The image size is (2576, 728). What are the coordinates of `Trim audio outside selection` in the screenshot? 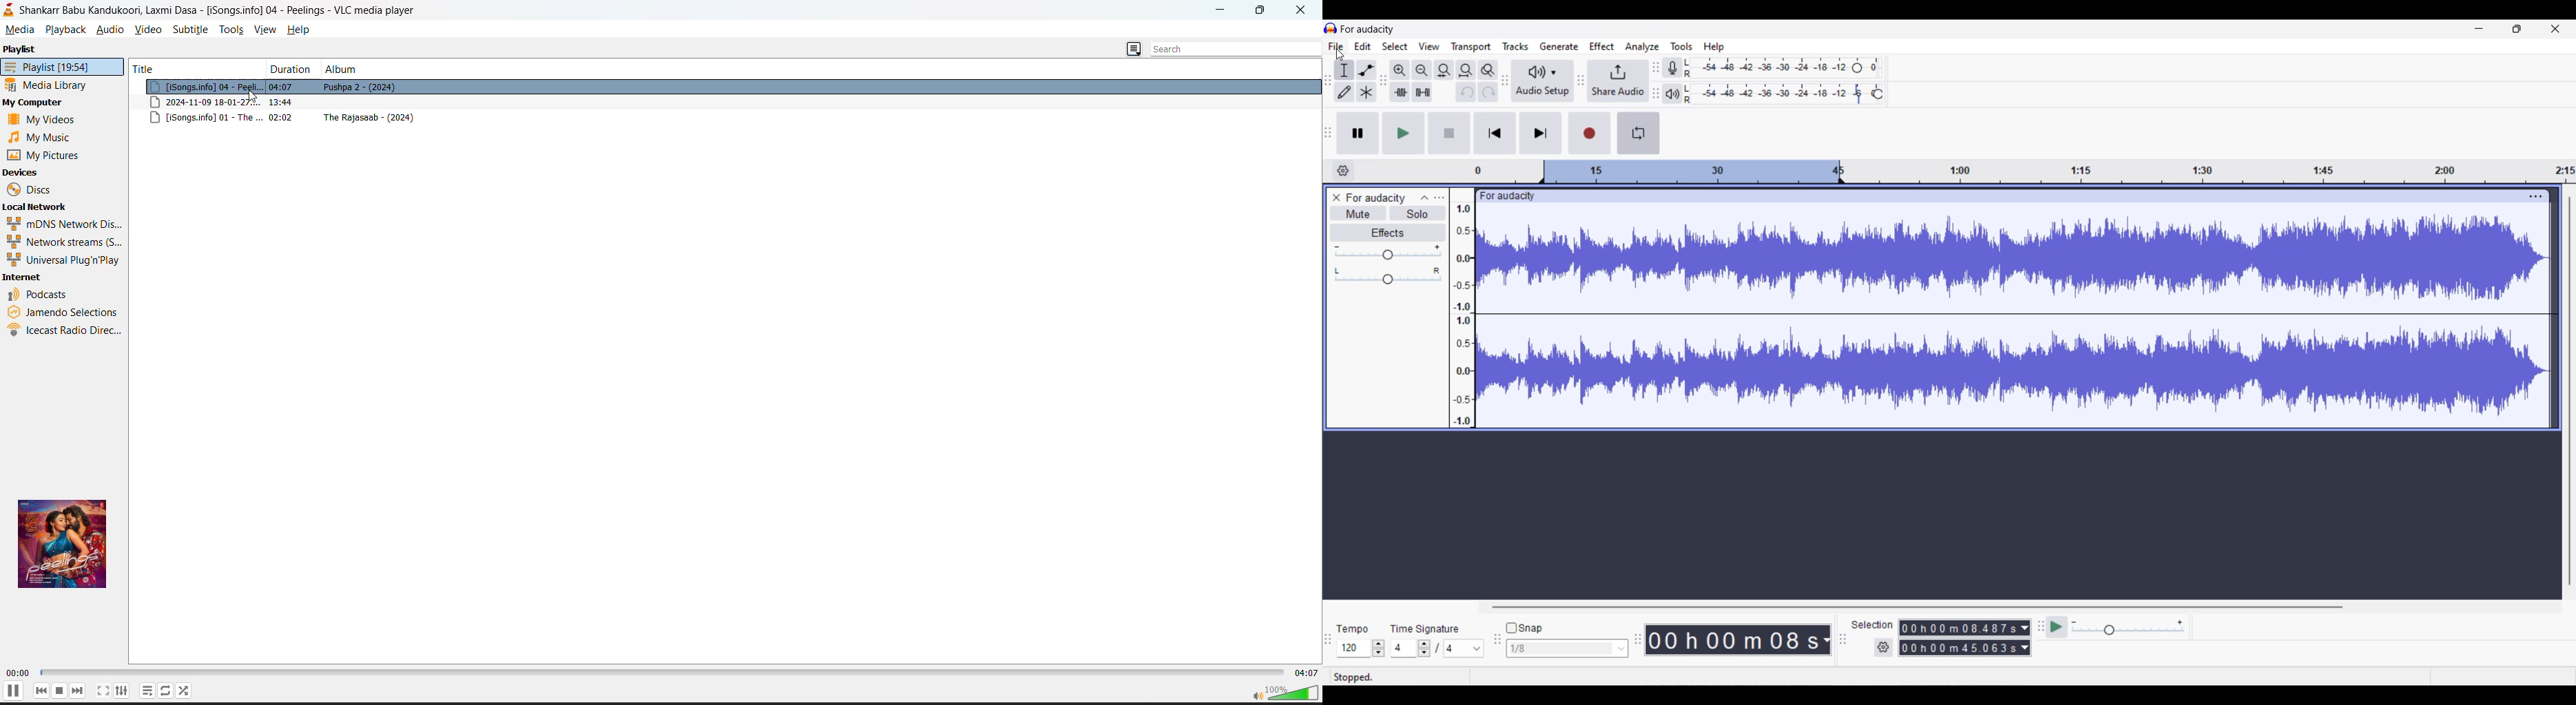 It's located at (1400, 92).